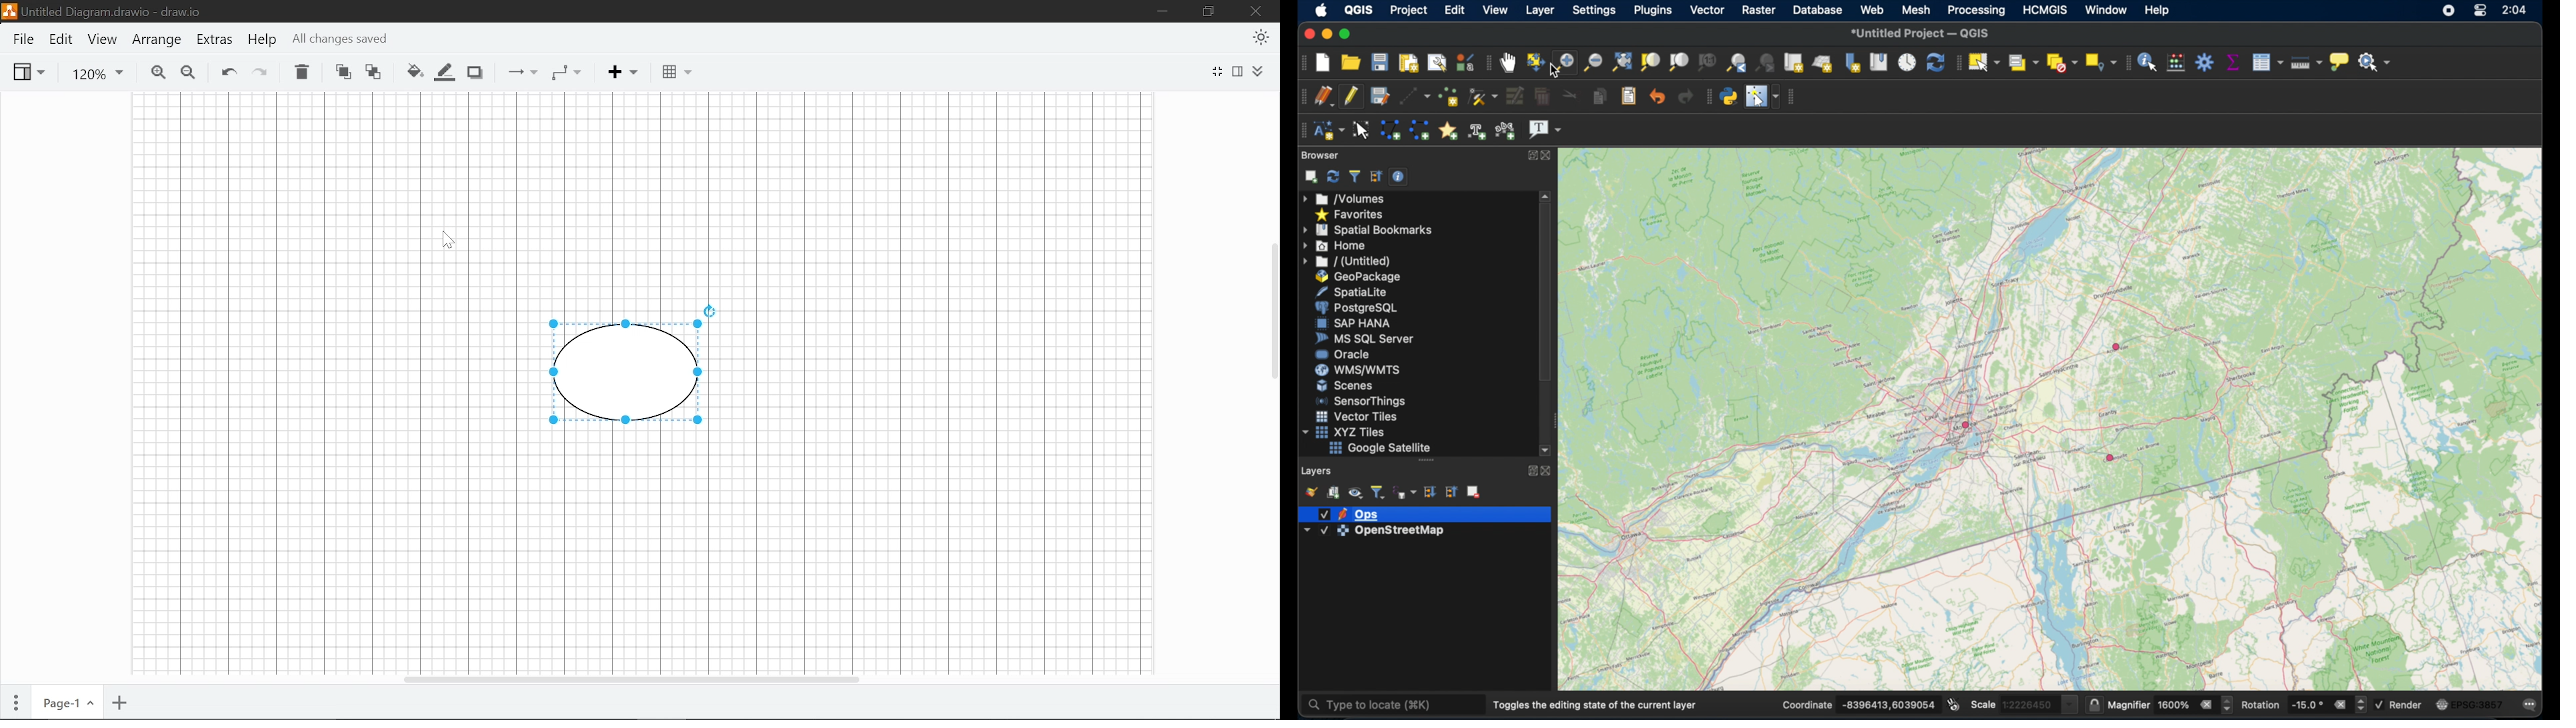 This screenshot has width=2576, height=728. Describe the element at coordinates (1379, 448) in the screenshot. I see `google satellite` at that location.